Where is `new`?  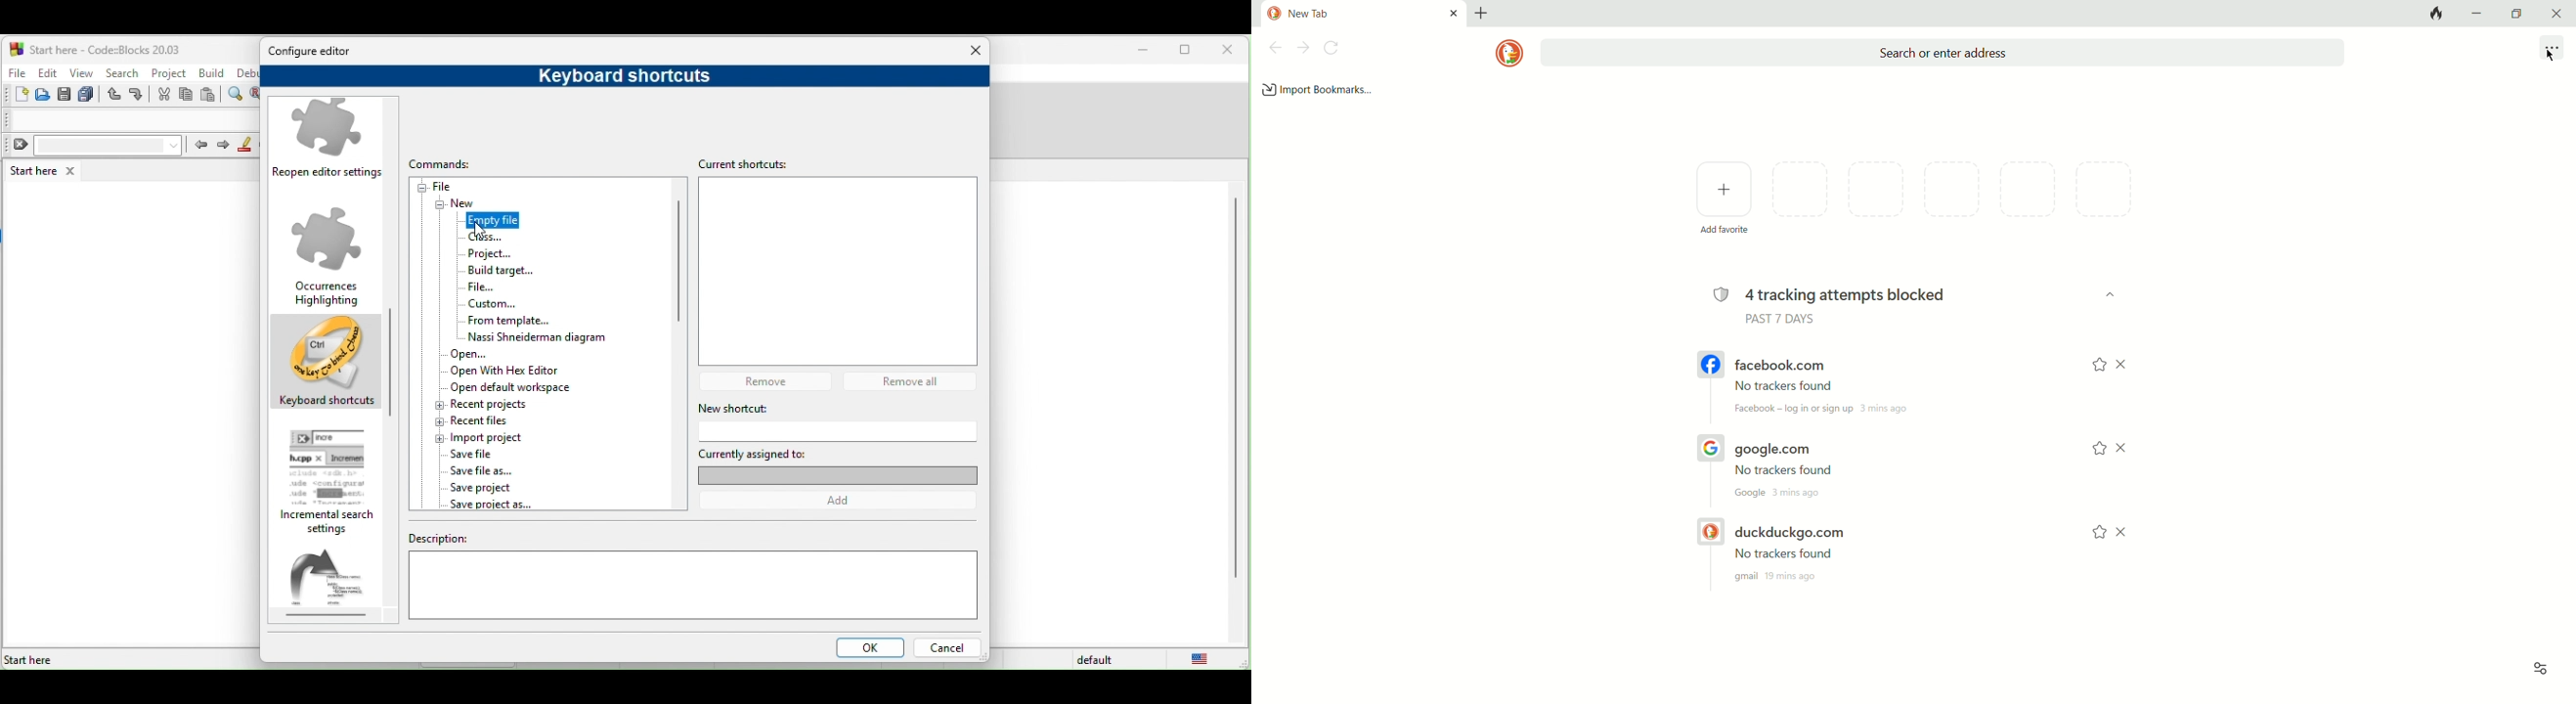
new is located at coordinates (463, 203).